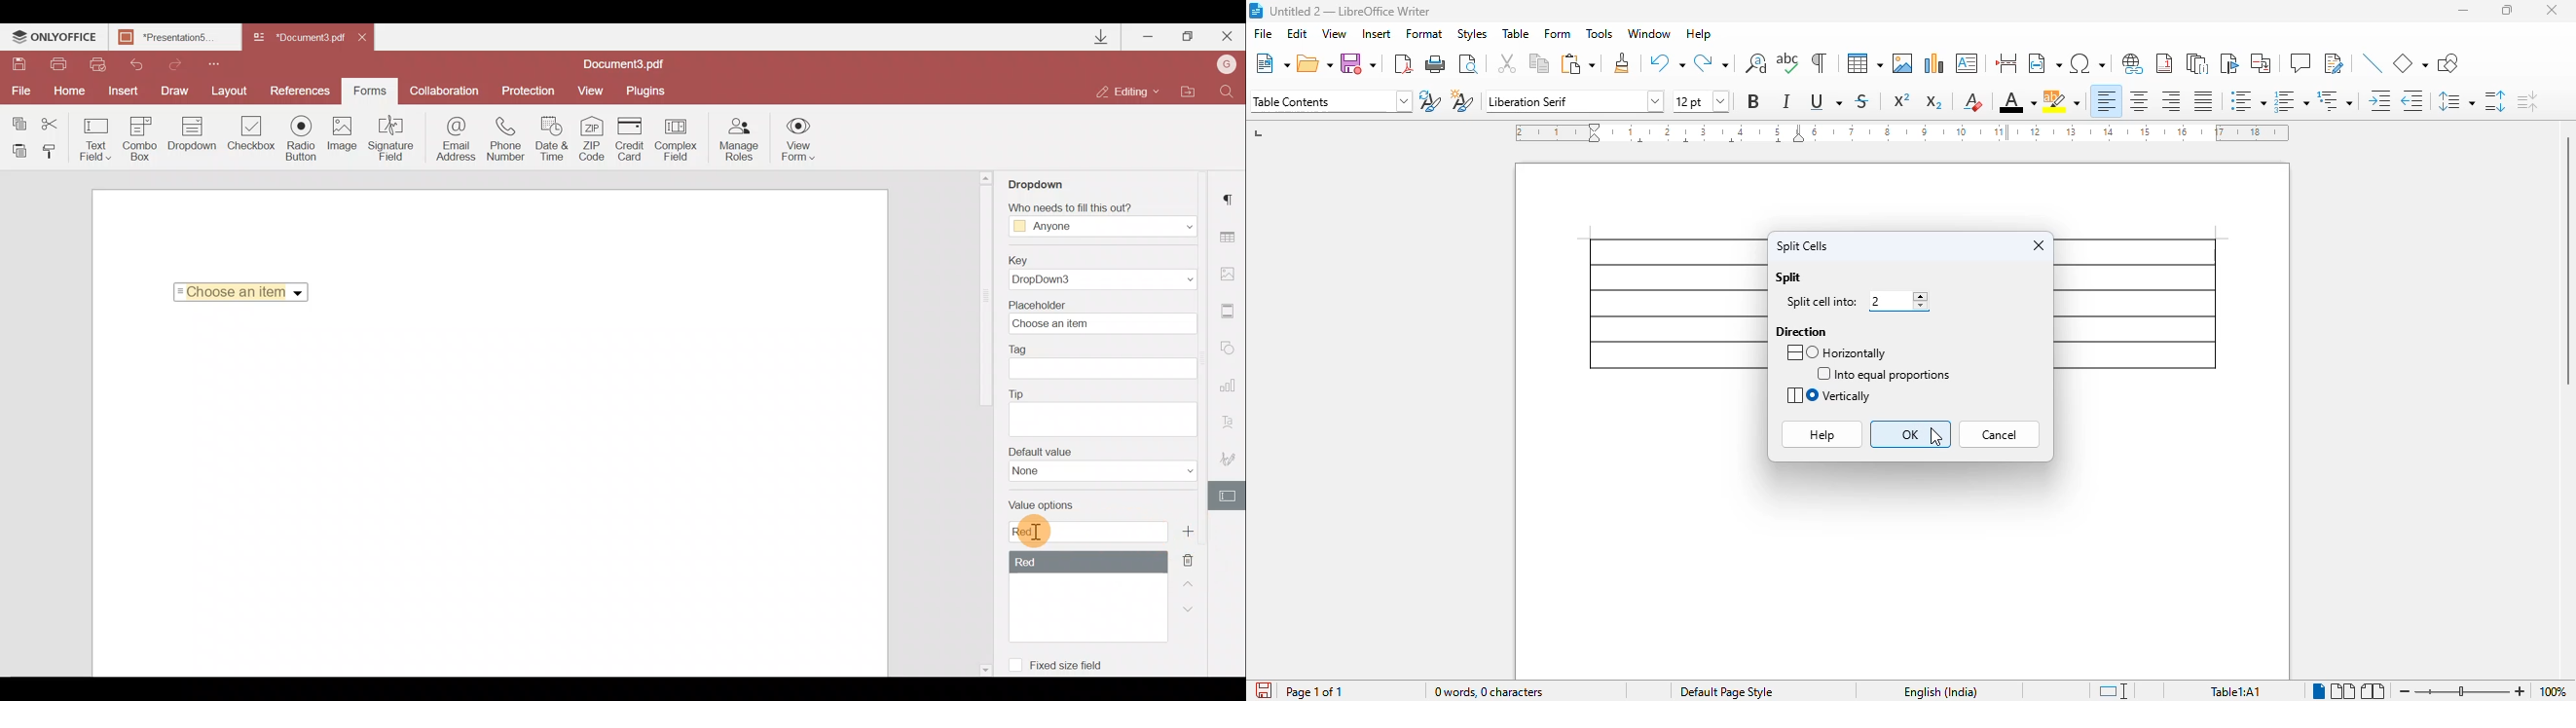 The height and width of the screenshot is (728, 2576). What do you see at coordinates (393, 141) in the screenshot?
I see `Signature field` at bounding box center [393, 141].